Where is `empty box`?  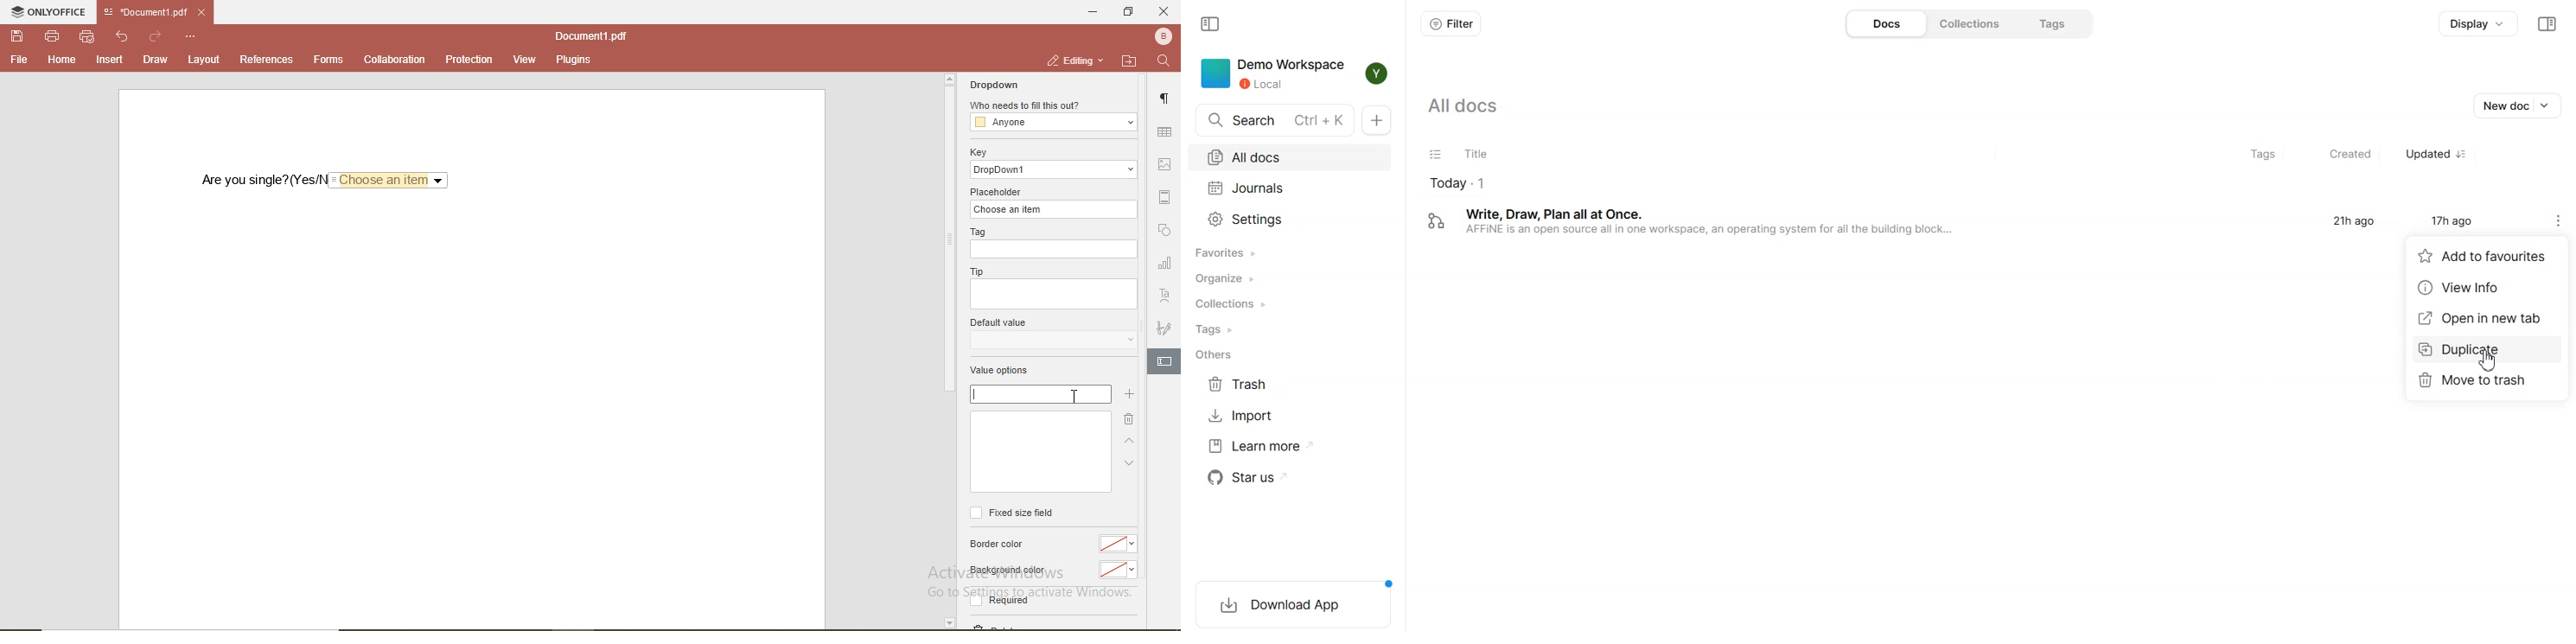 empty box is located at coordinates (1053, 250).